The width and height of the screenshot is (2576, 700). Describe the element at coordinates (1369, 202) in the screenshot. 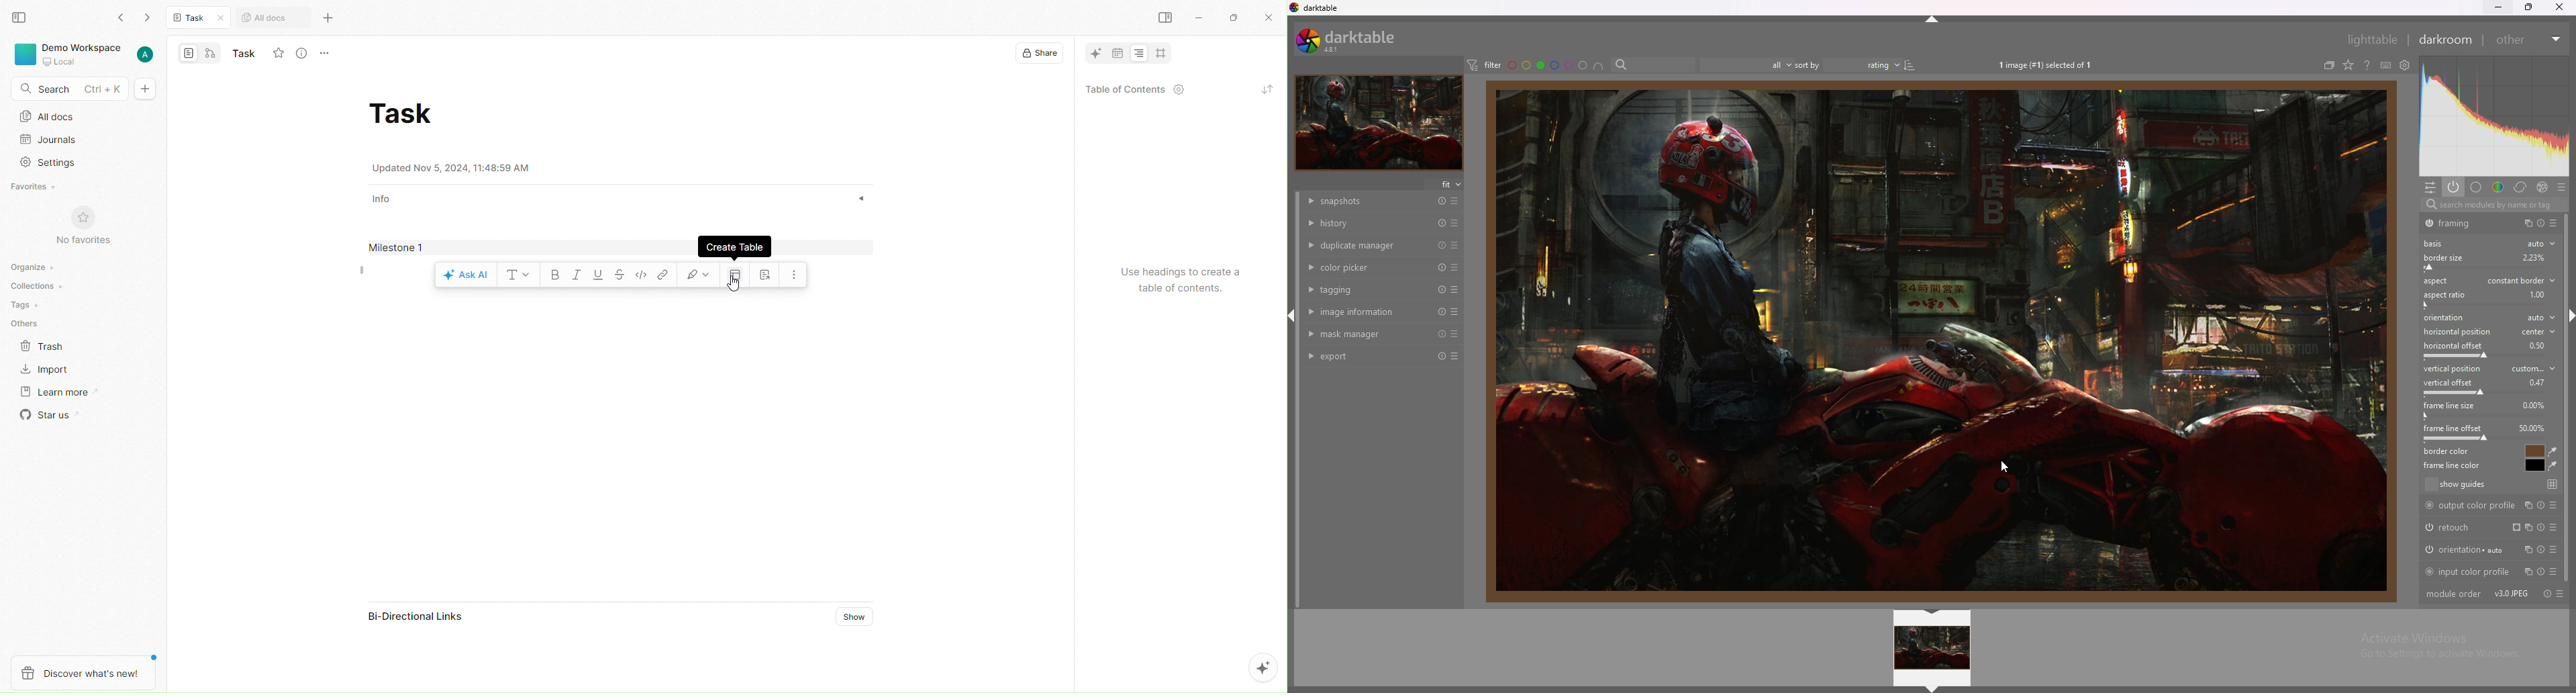

I see `snapshots` at that location.